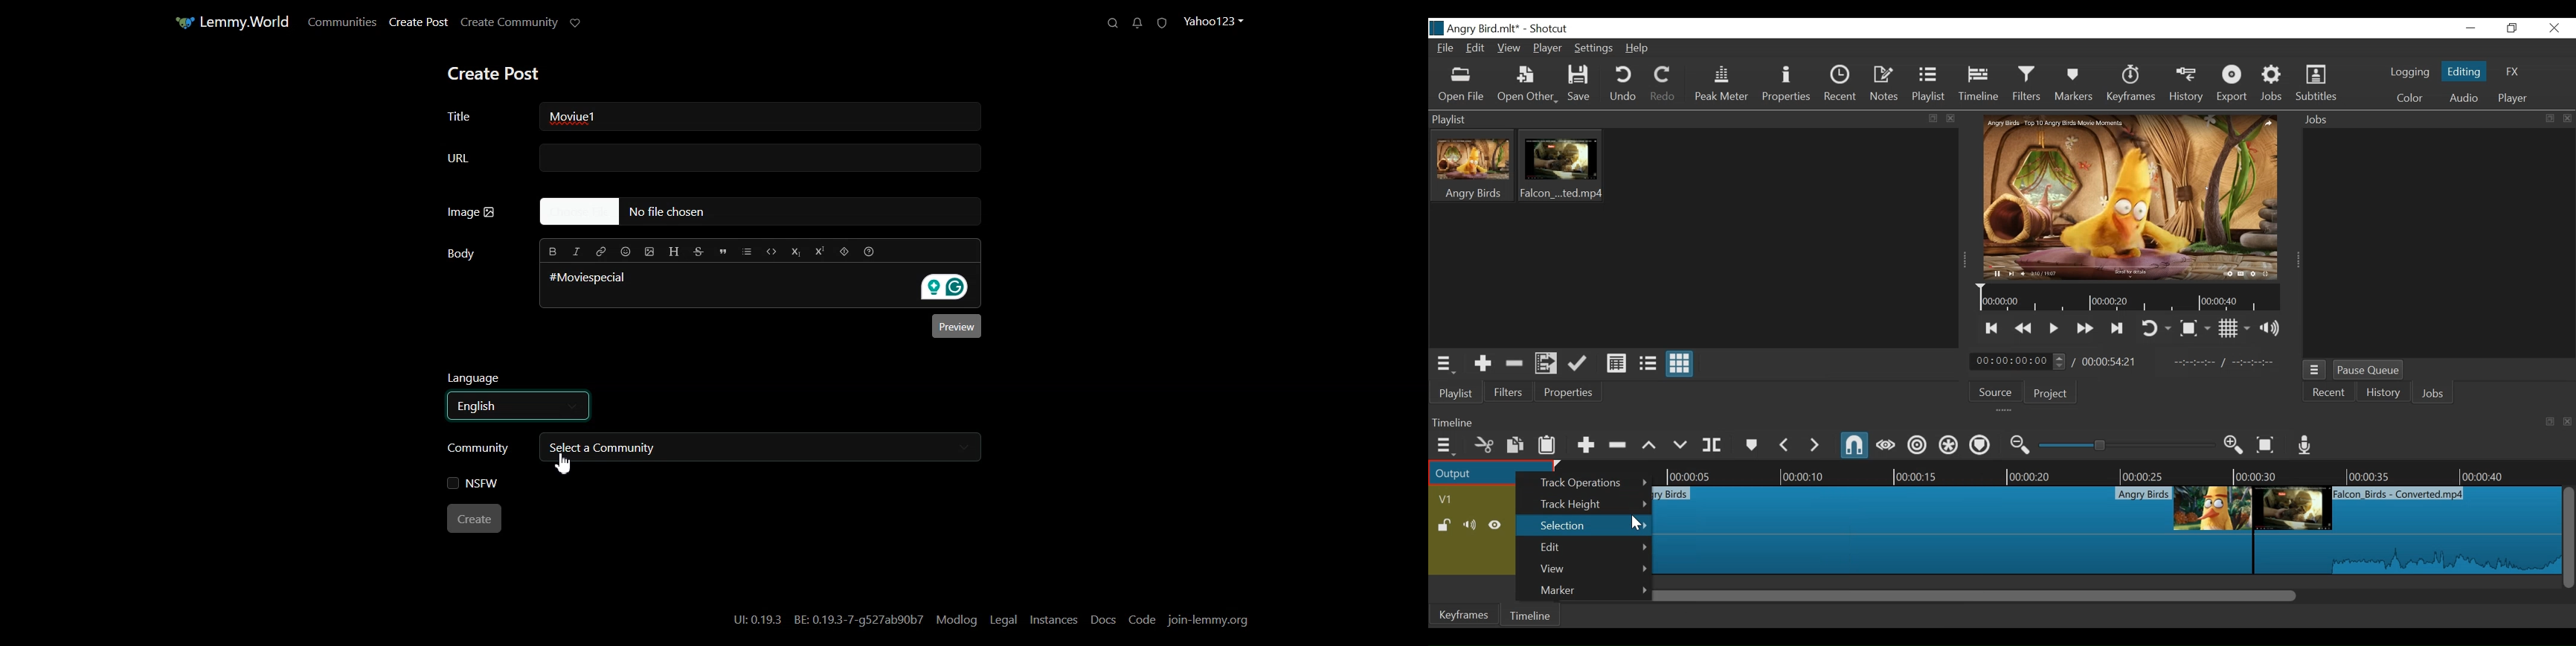  Describe the element at coordinates (2116, 329) in the screenshot. I see `Skip to the next point` at that location.